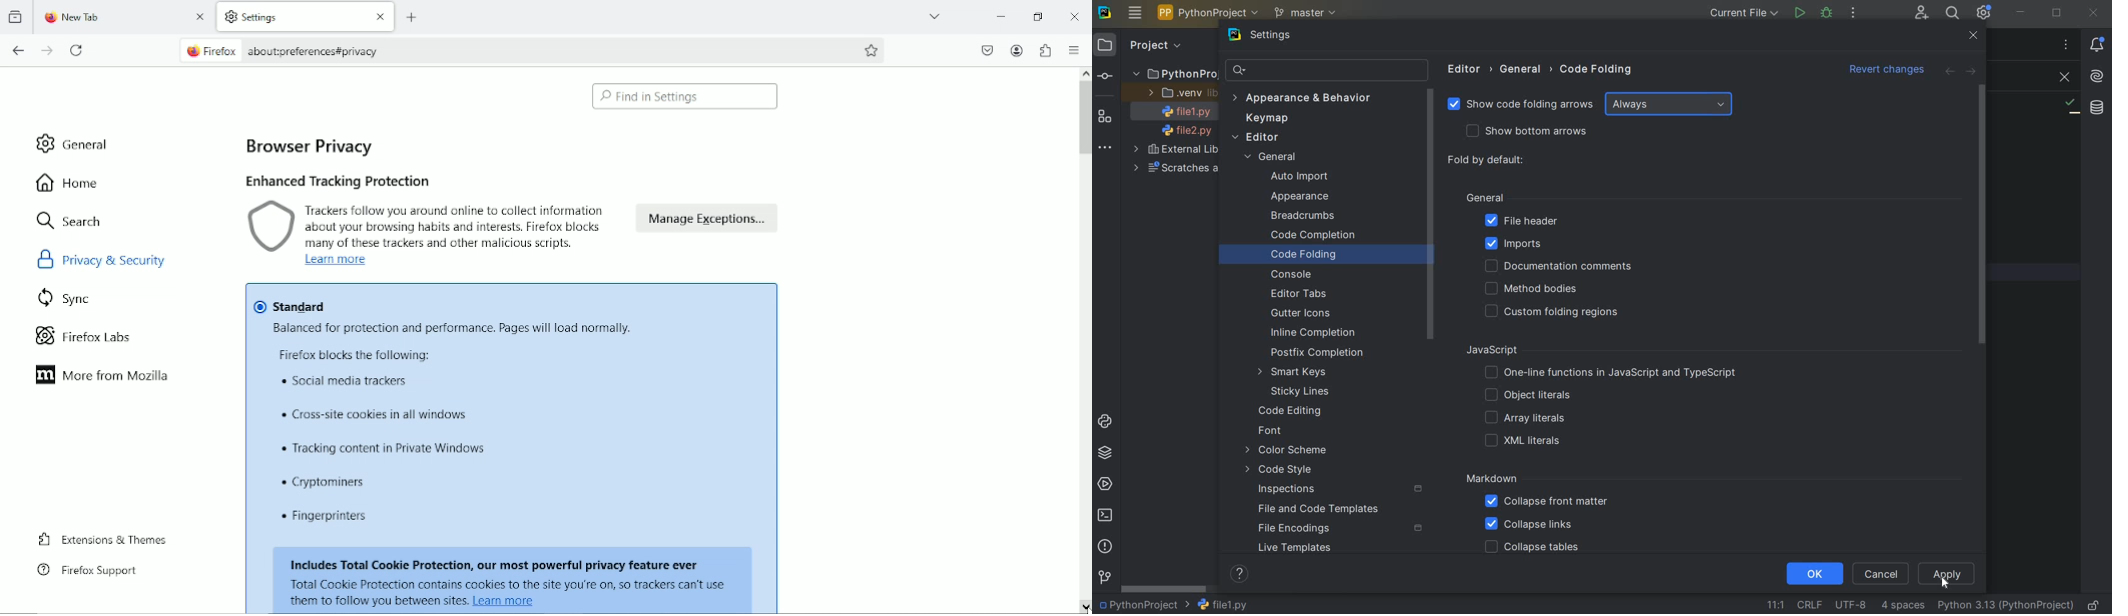 The width and height of the screenshot is (2128, 616). Describe the element at coordinates (496, 561) in the screenshot. I see `includes Total Coslie Protection, our mest powerful privacy feature ever` at that location.